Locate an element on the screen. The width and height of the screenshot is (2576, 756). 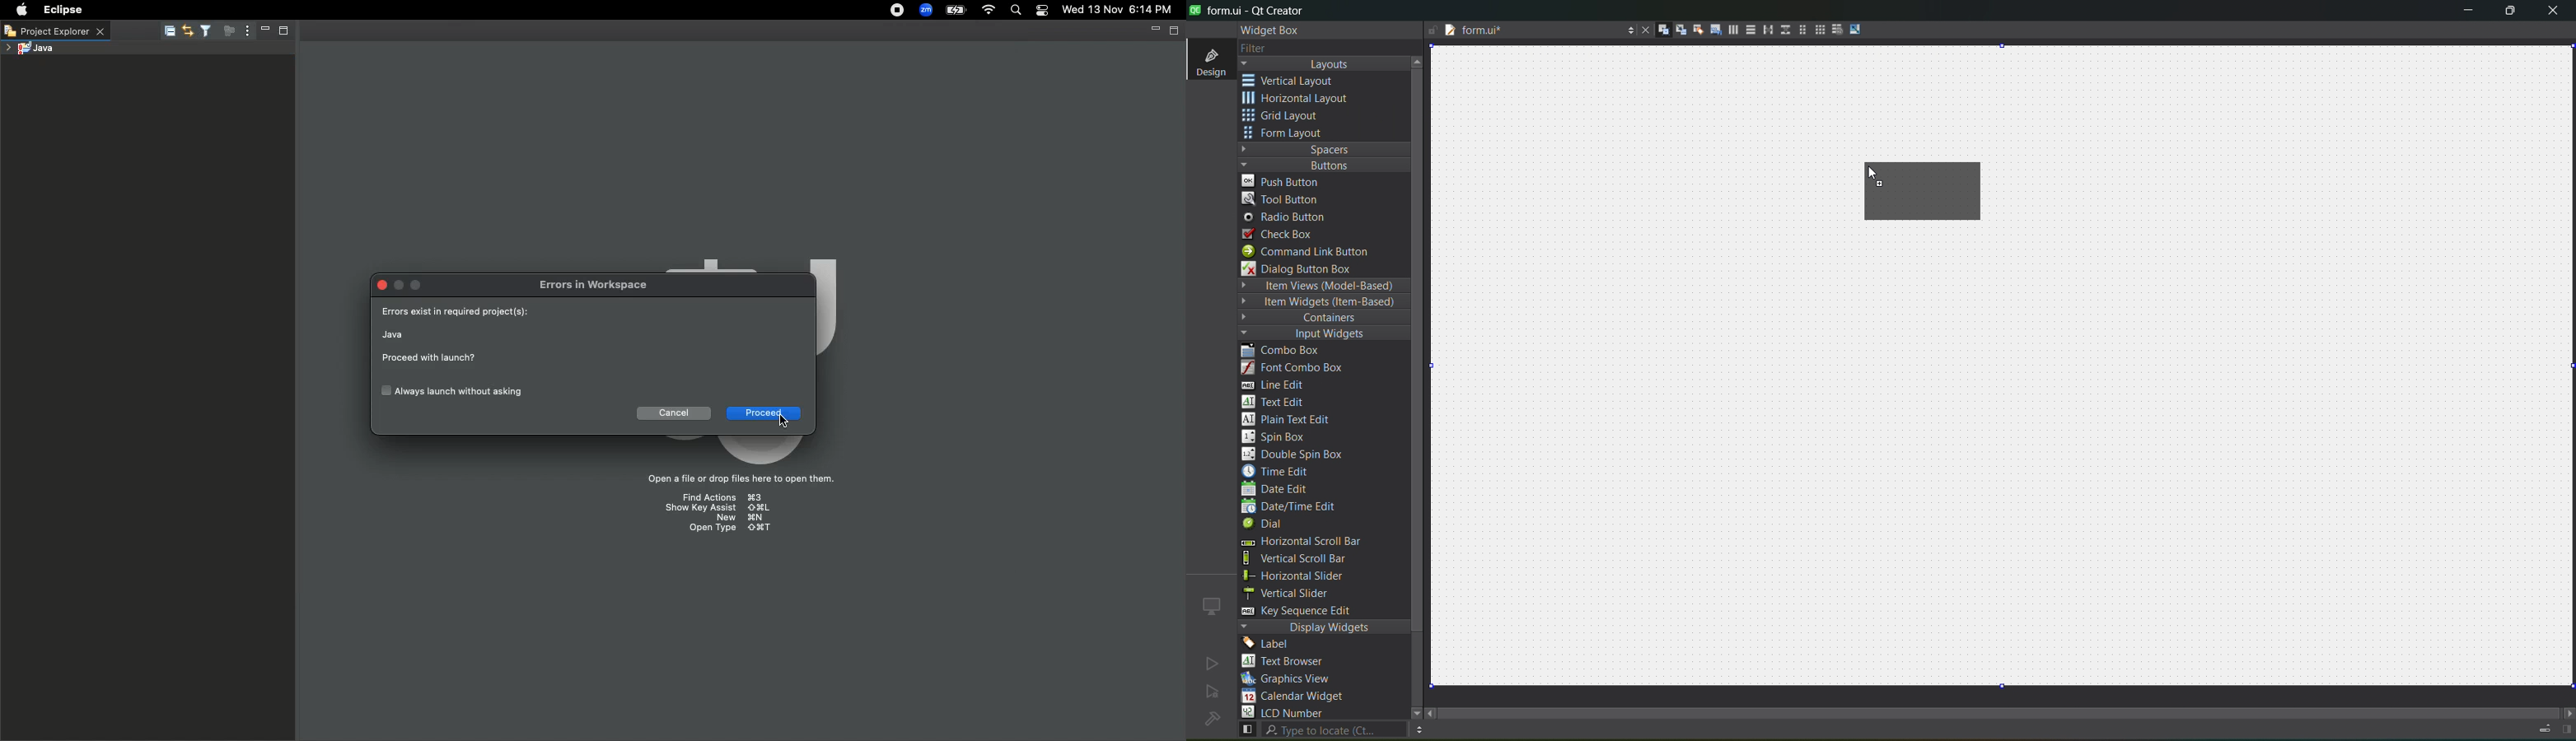
vertical scroll bar is located at coordinates (1311, 559).